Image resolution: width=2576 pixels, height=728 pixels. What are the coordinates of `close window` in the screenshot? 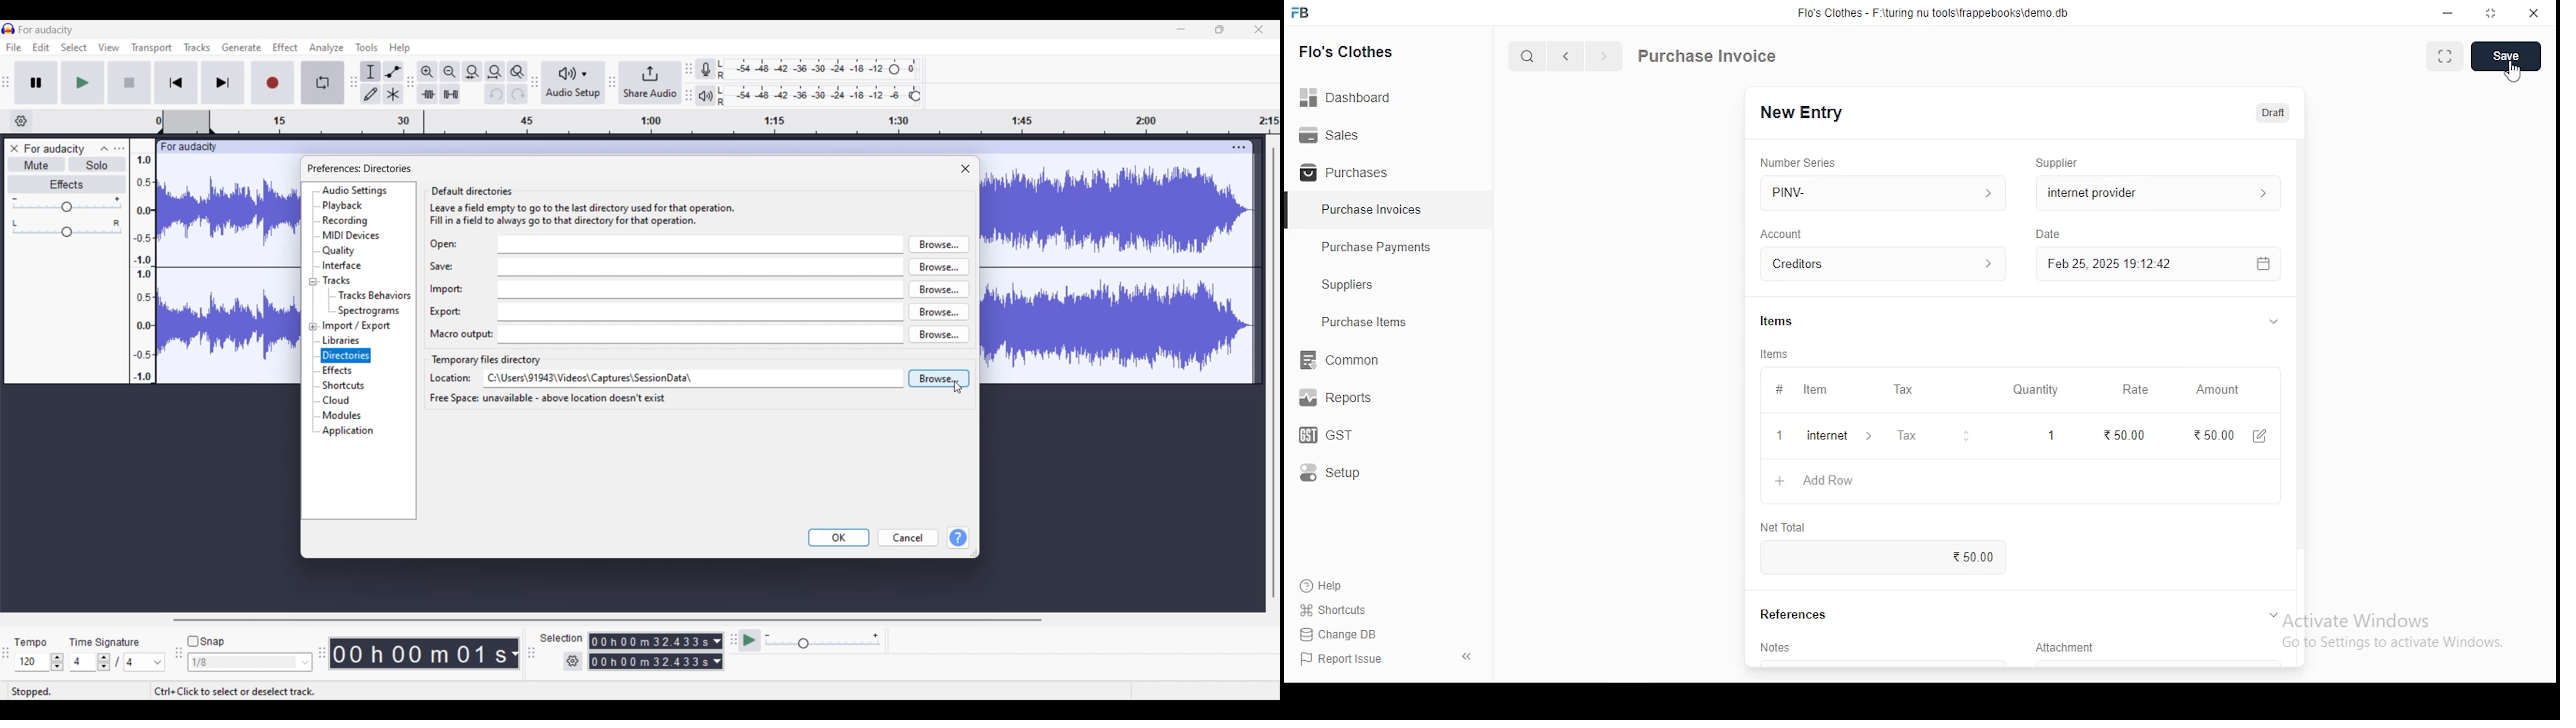 It's located at (2534, 11).